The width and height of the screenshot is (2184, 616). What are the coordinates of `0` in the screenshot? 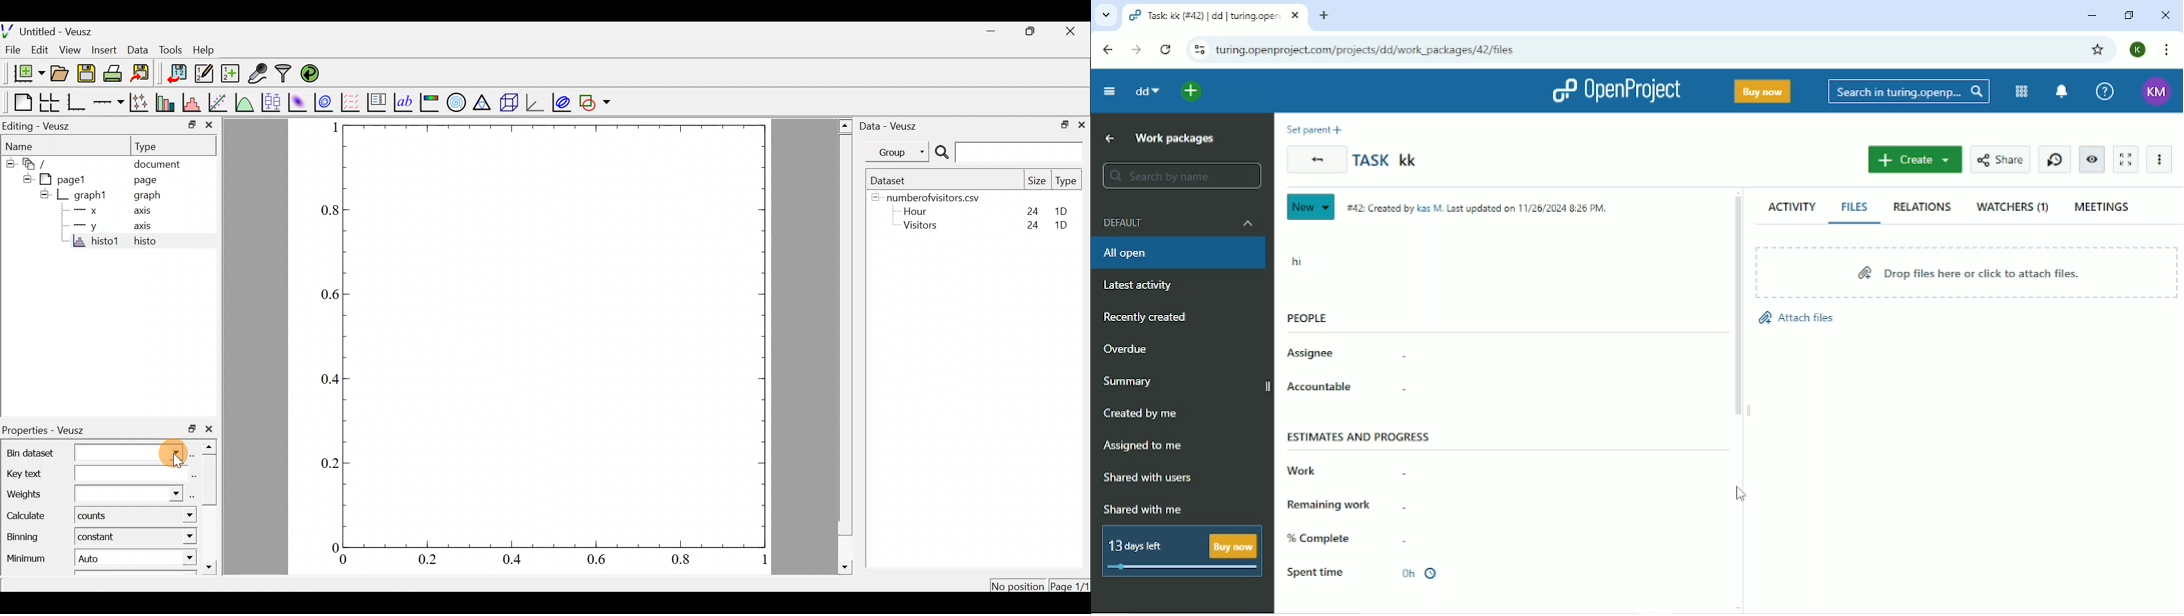 It's located at (328, 548).